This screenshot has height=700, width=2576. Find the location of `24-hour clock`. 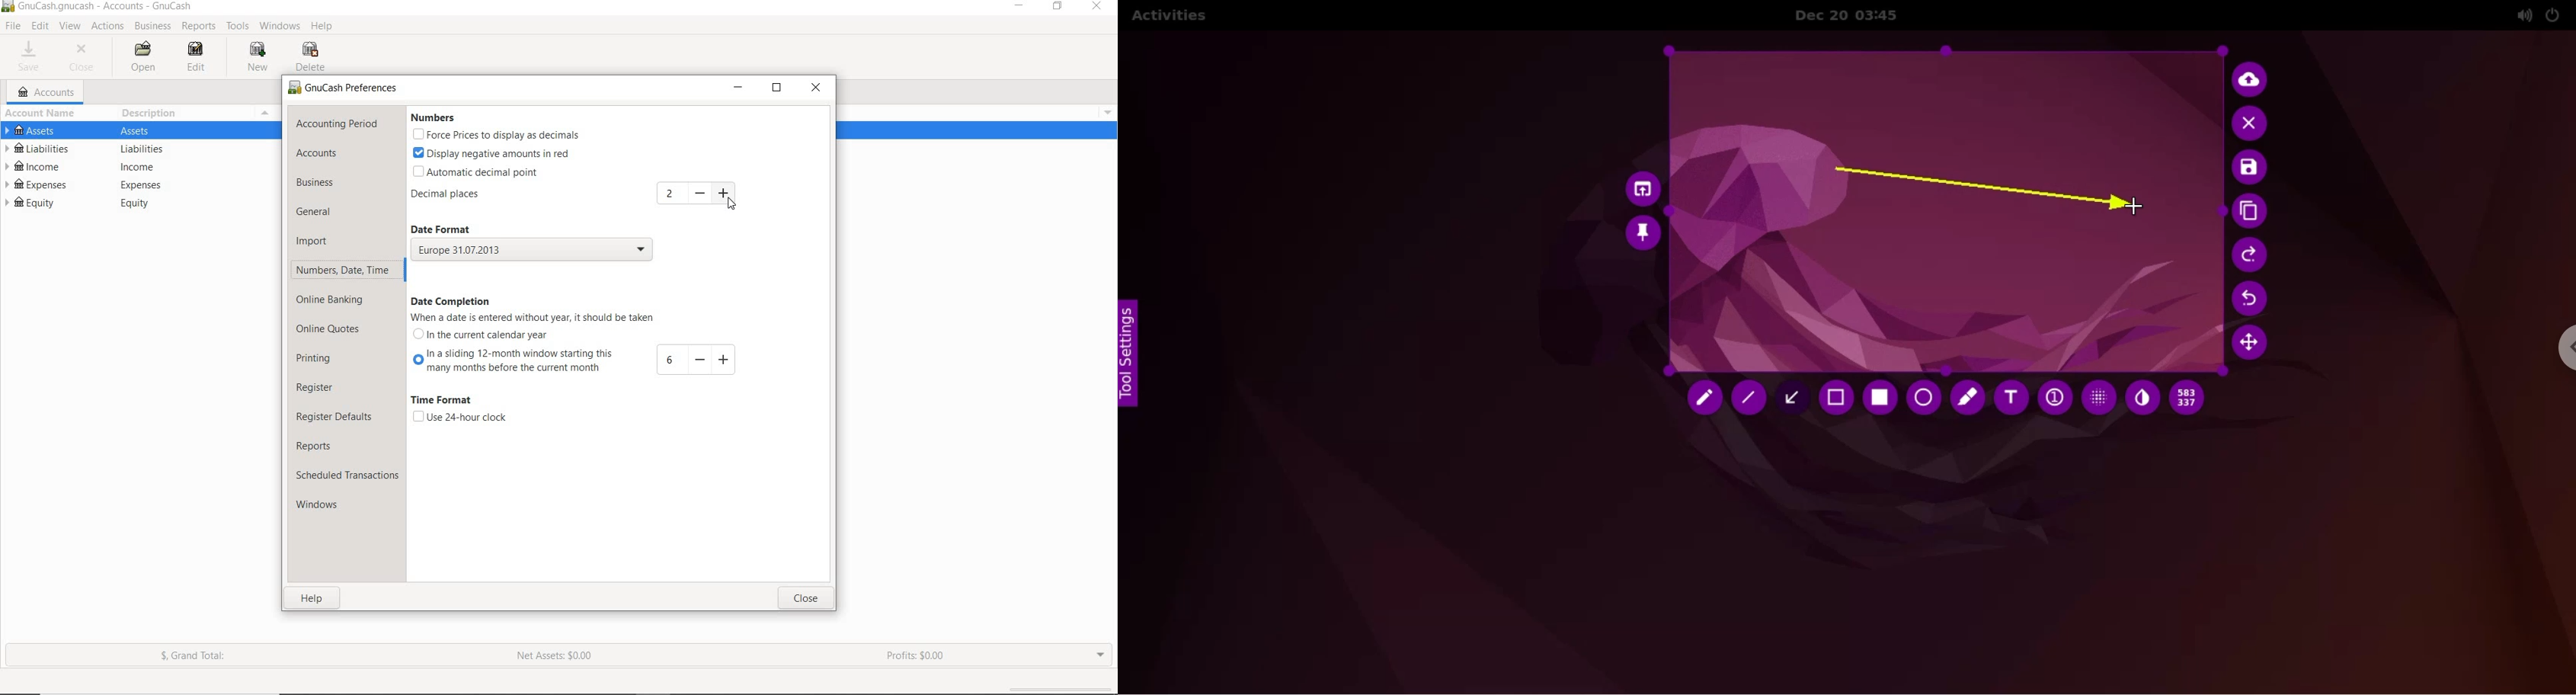

24-hour clock is located at coordinates (459, 417).